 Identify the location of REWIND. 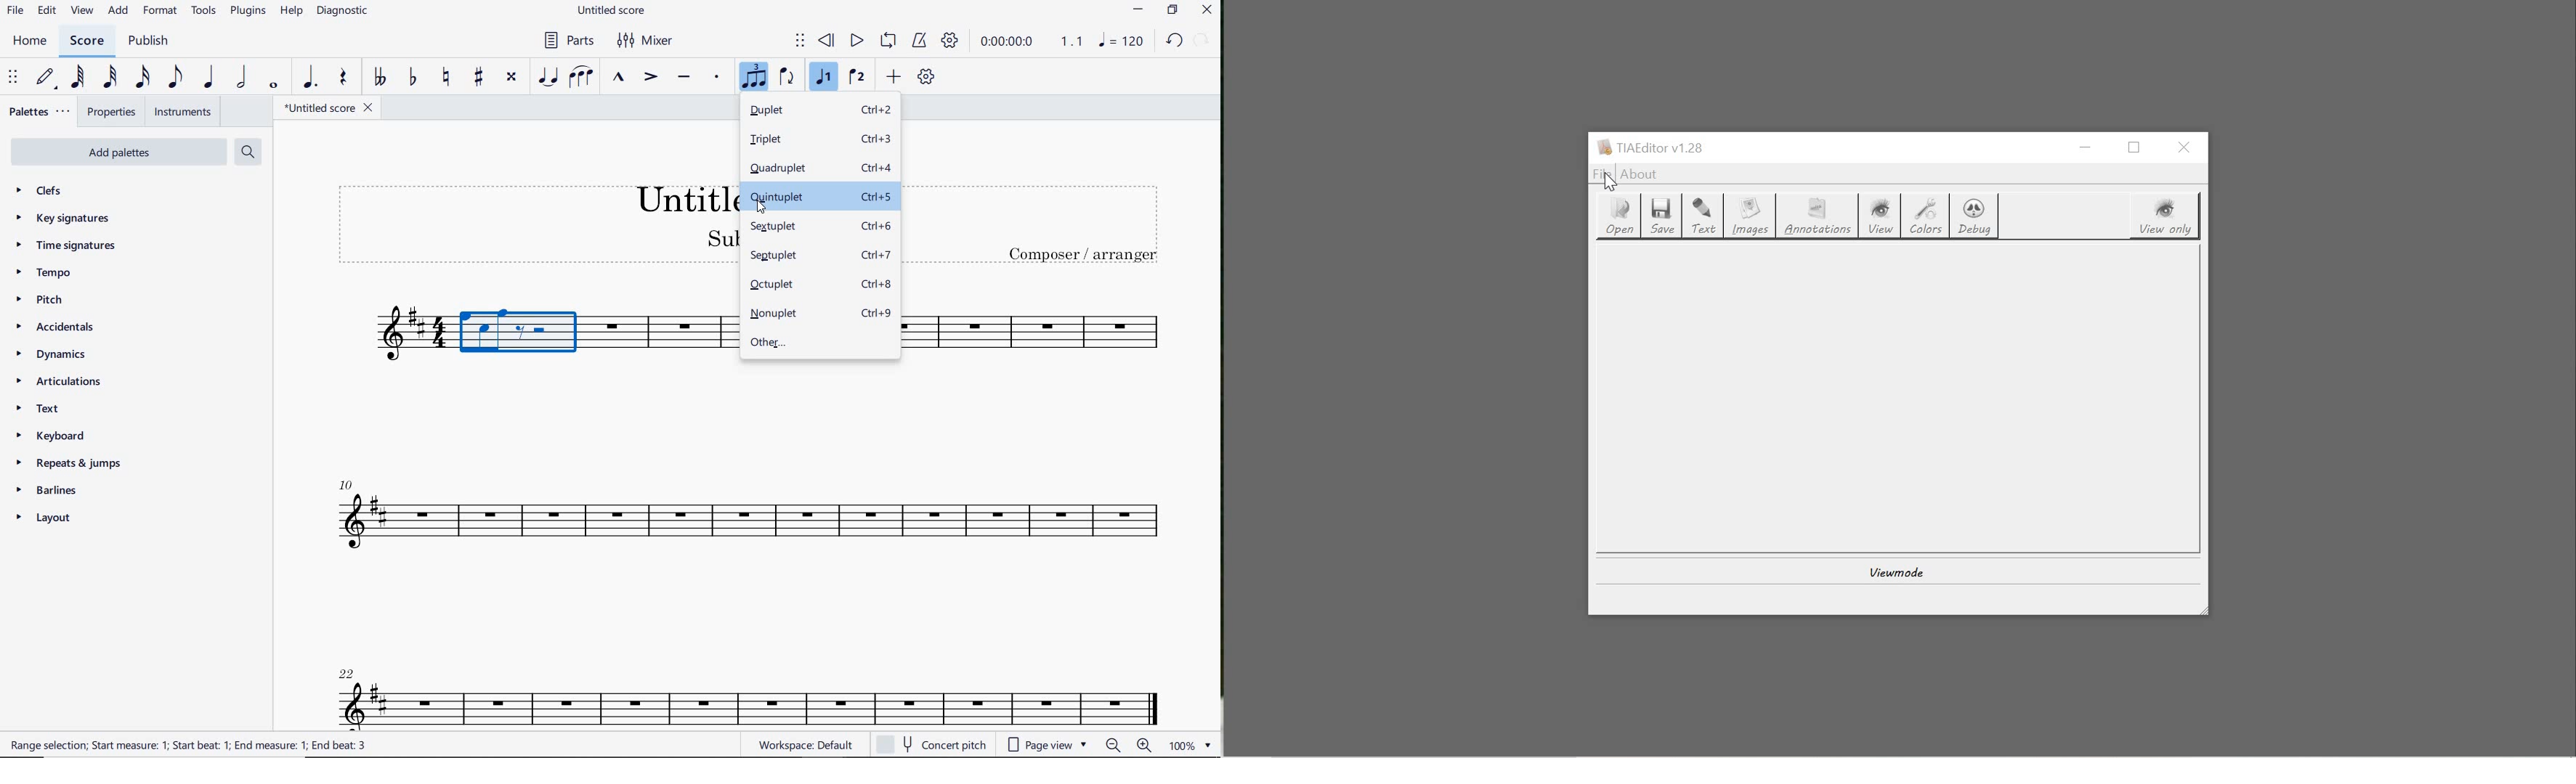
(829, 40).